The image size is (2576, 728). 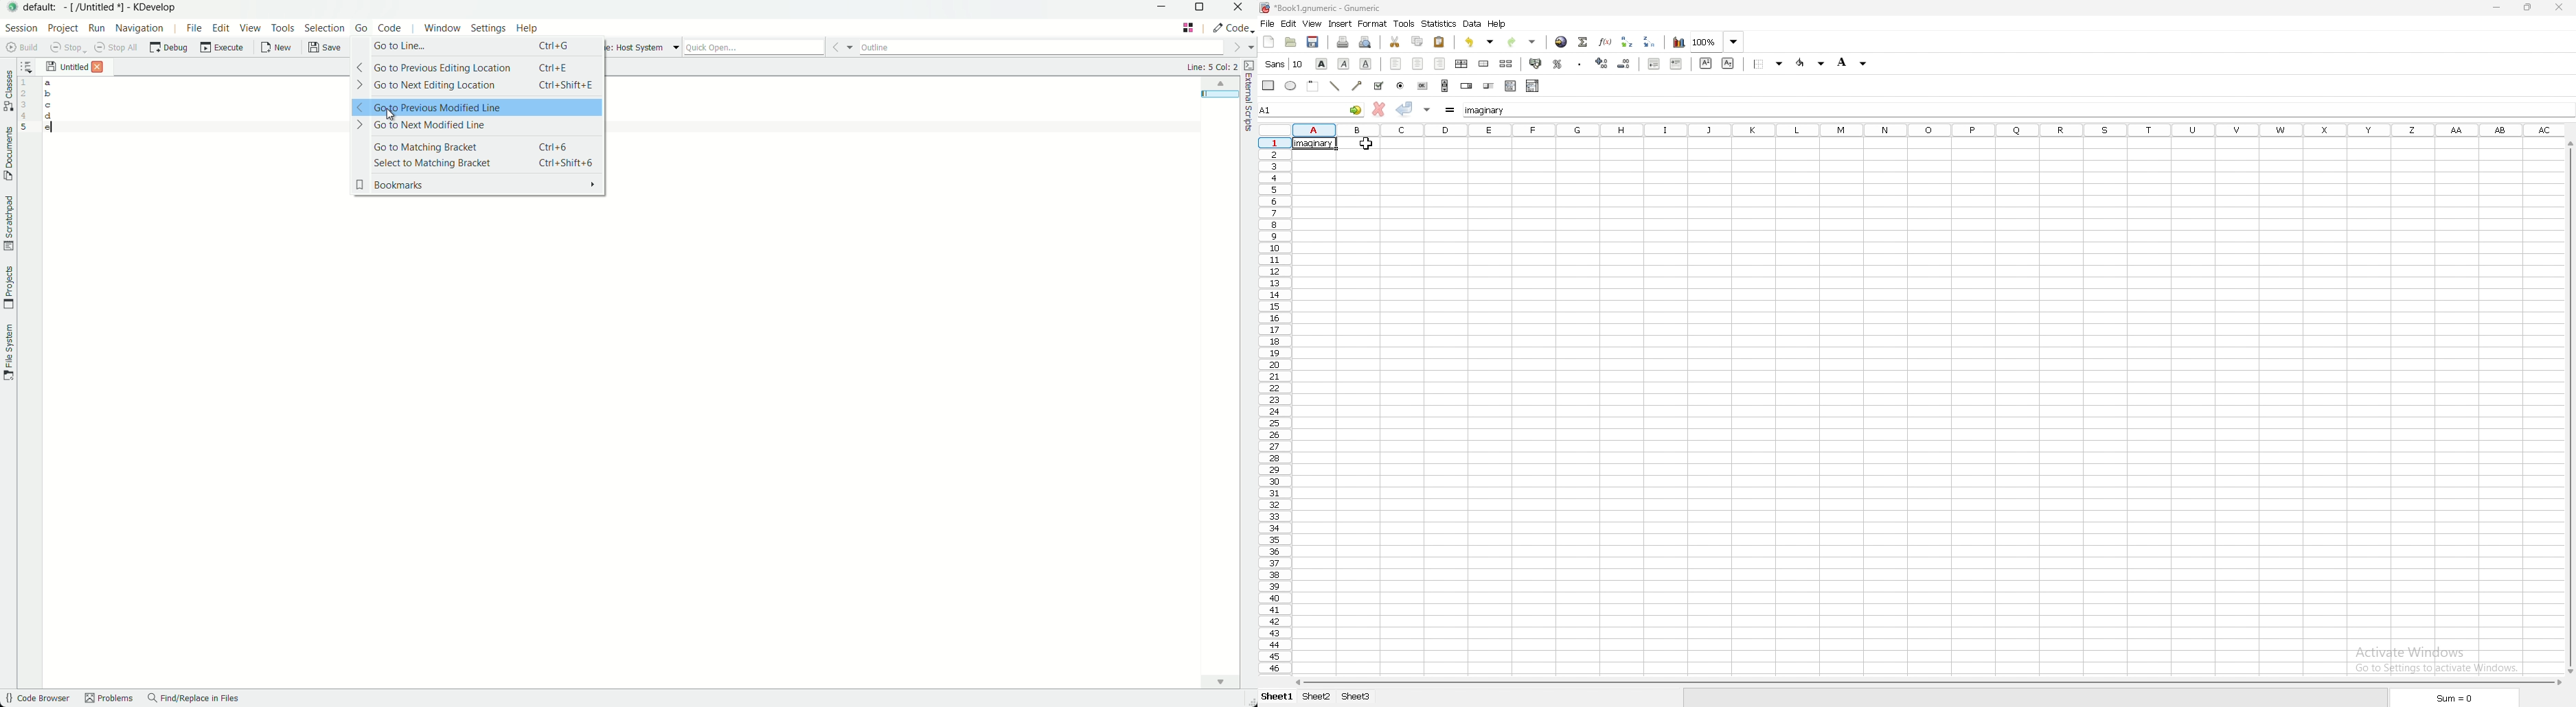 I want to click on sheet 2, so click(x=1317, y=697).